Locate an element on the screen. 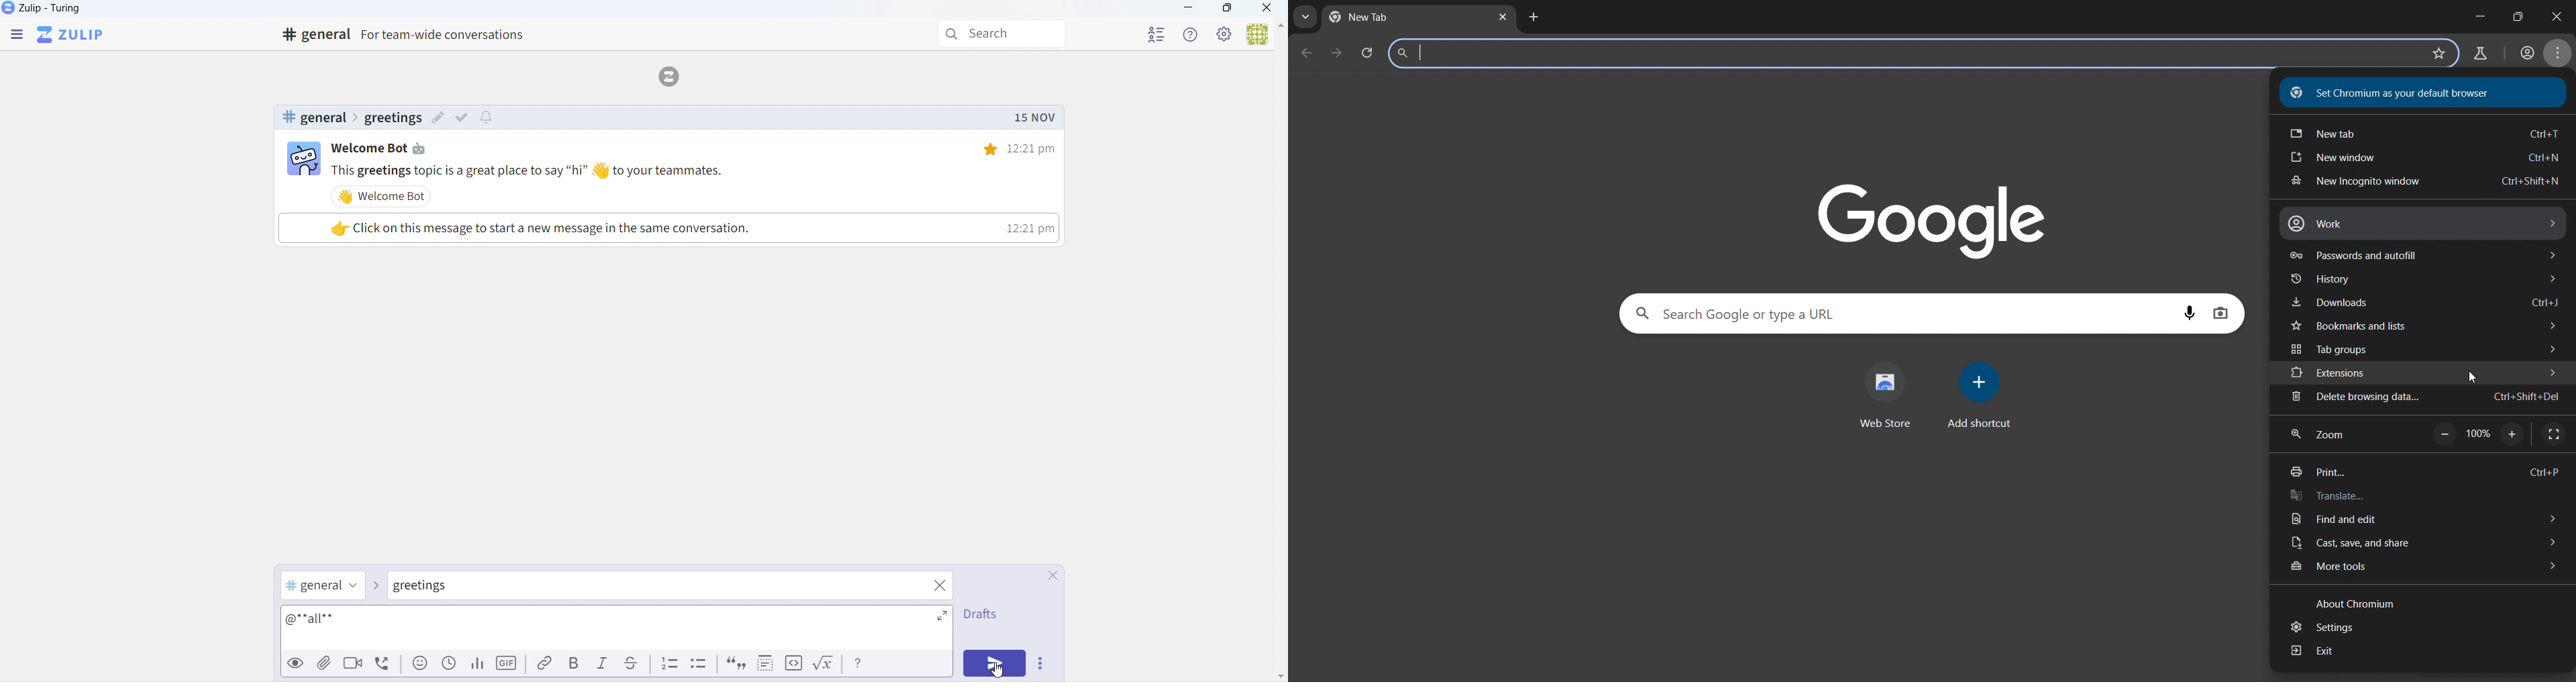 The width and height of the screenshot is (2576, 700). Snipet is located at coordinates (700, 666).